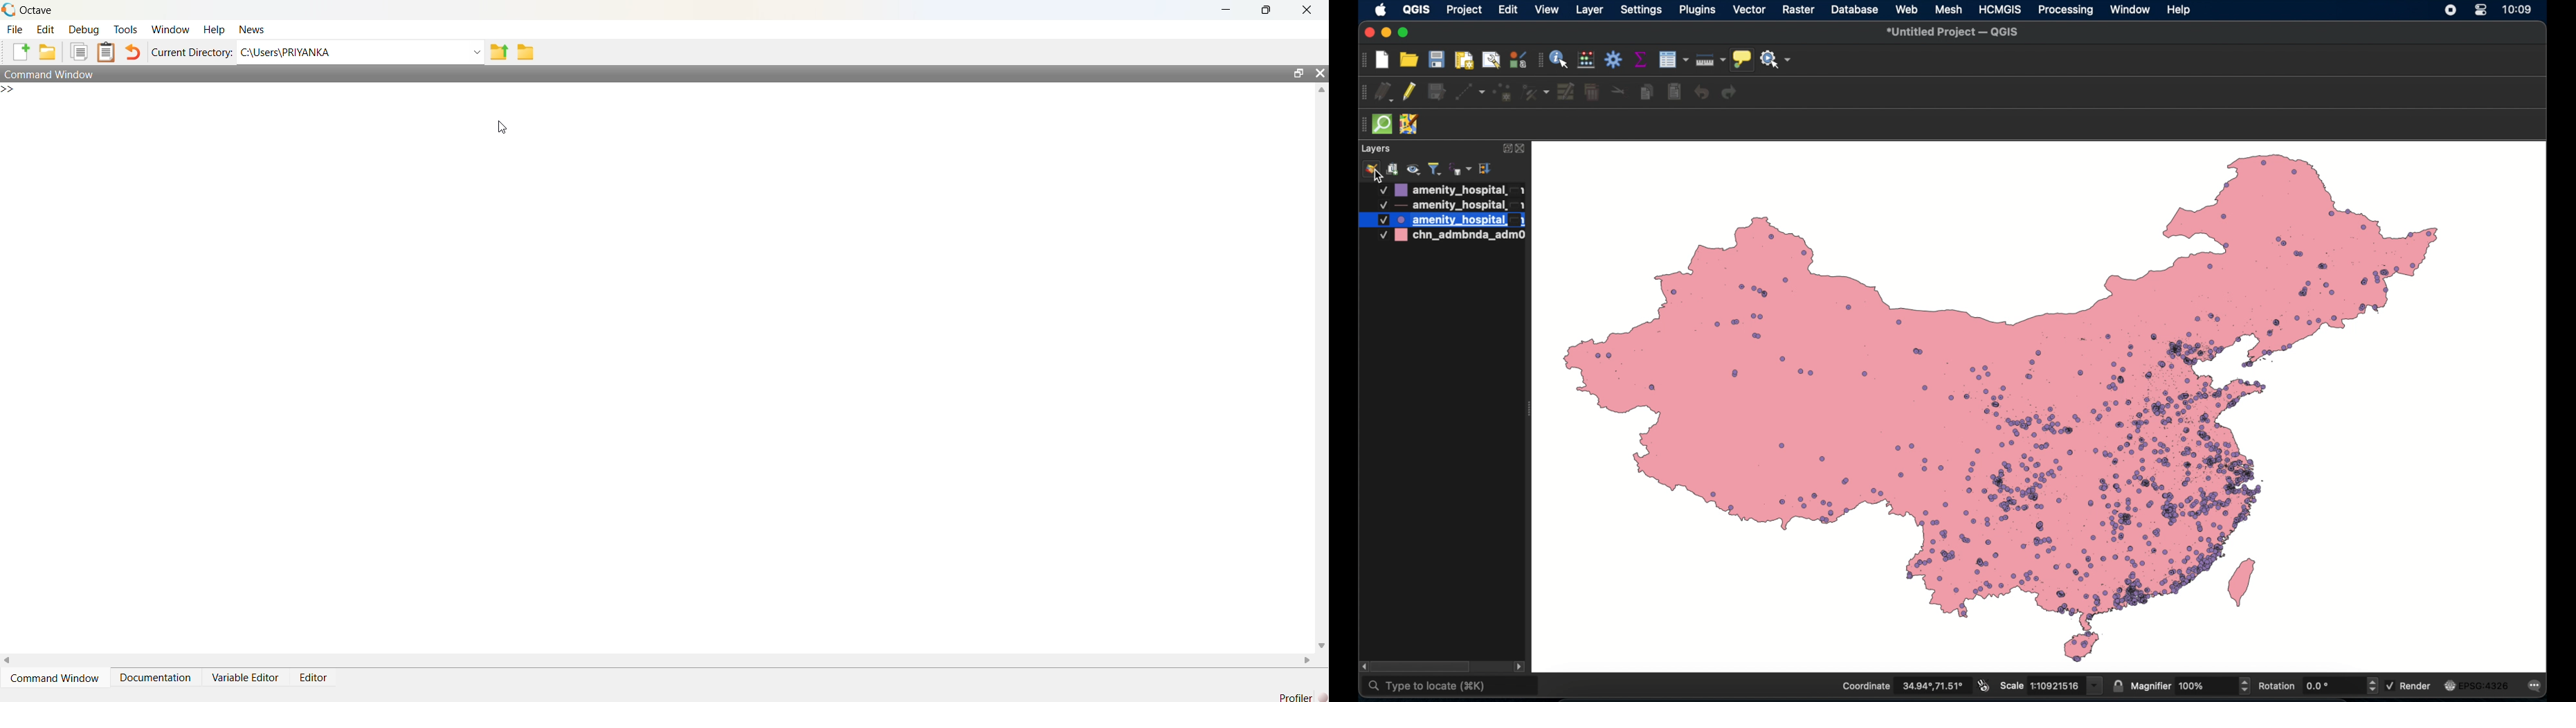 This screenshot has width=2576, height=728. What do you see at coordinates (1383, 125) in the screenshot?
I see `quick som` at bounding box center [1383, 125].